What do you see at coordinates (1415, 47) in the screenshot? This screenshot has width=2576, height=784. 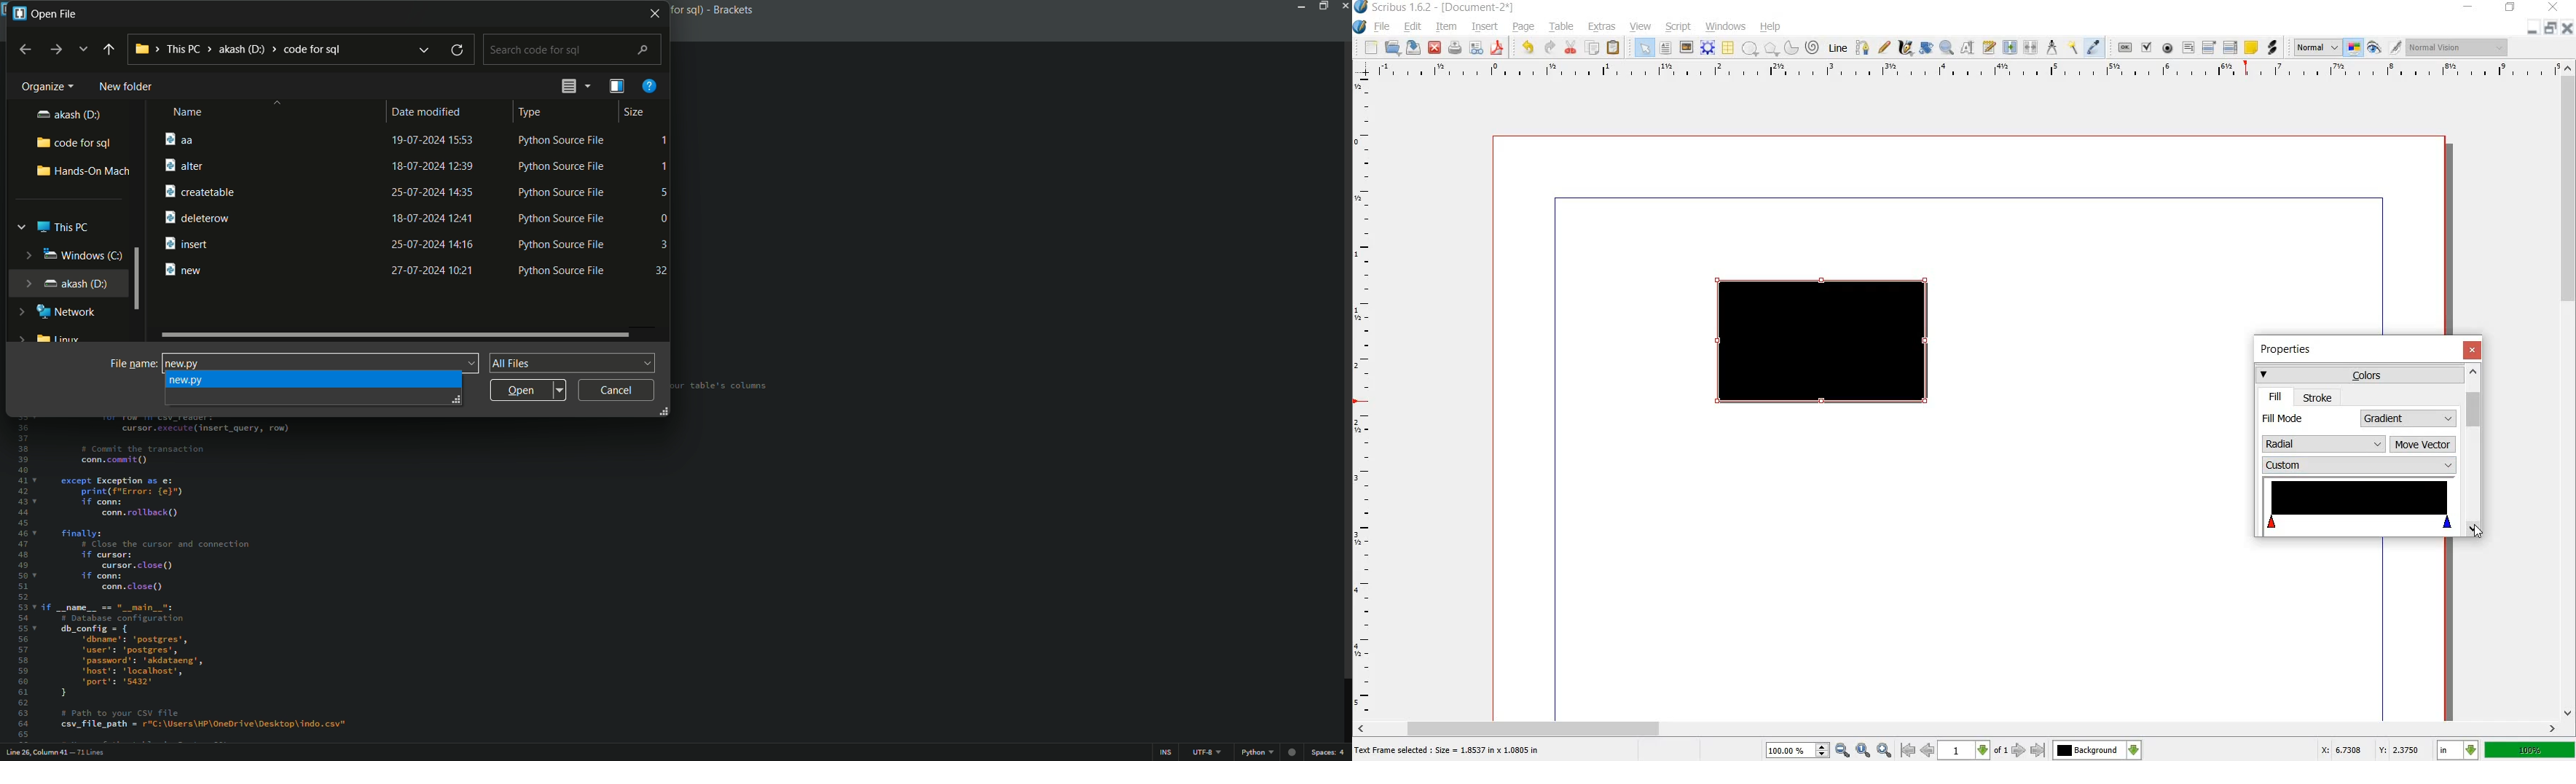 I see `save` at bounding box center [1415, 47].